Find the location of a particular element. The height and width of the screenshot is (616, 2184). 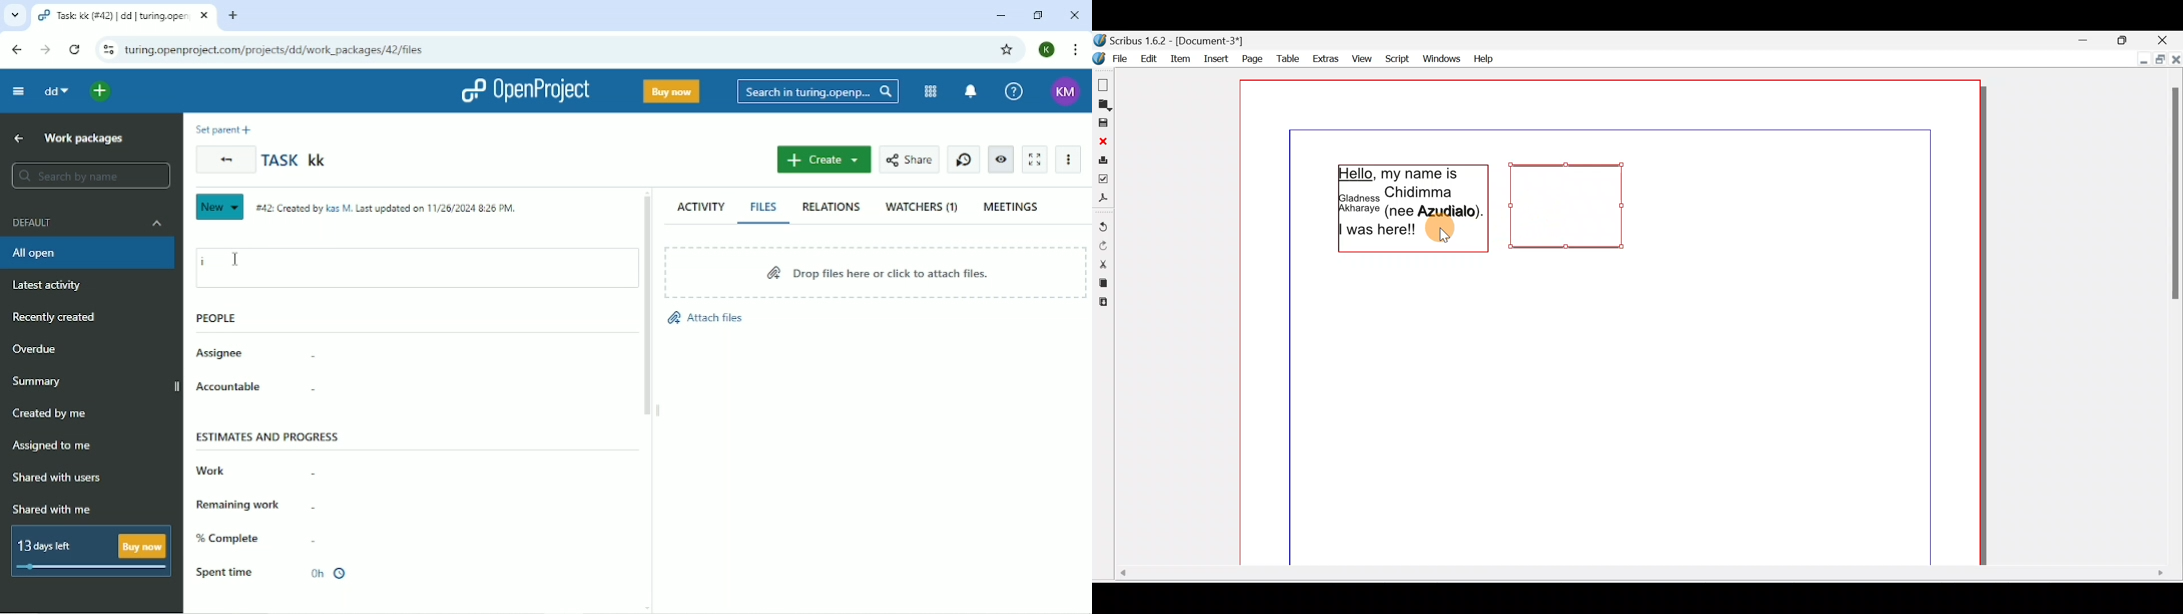

View is located at coordinates (1363, 57).